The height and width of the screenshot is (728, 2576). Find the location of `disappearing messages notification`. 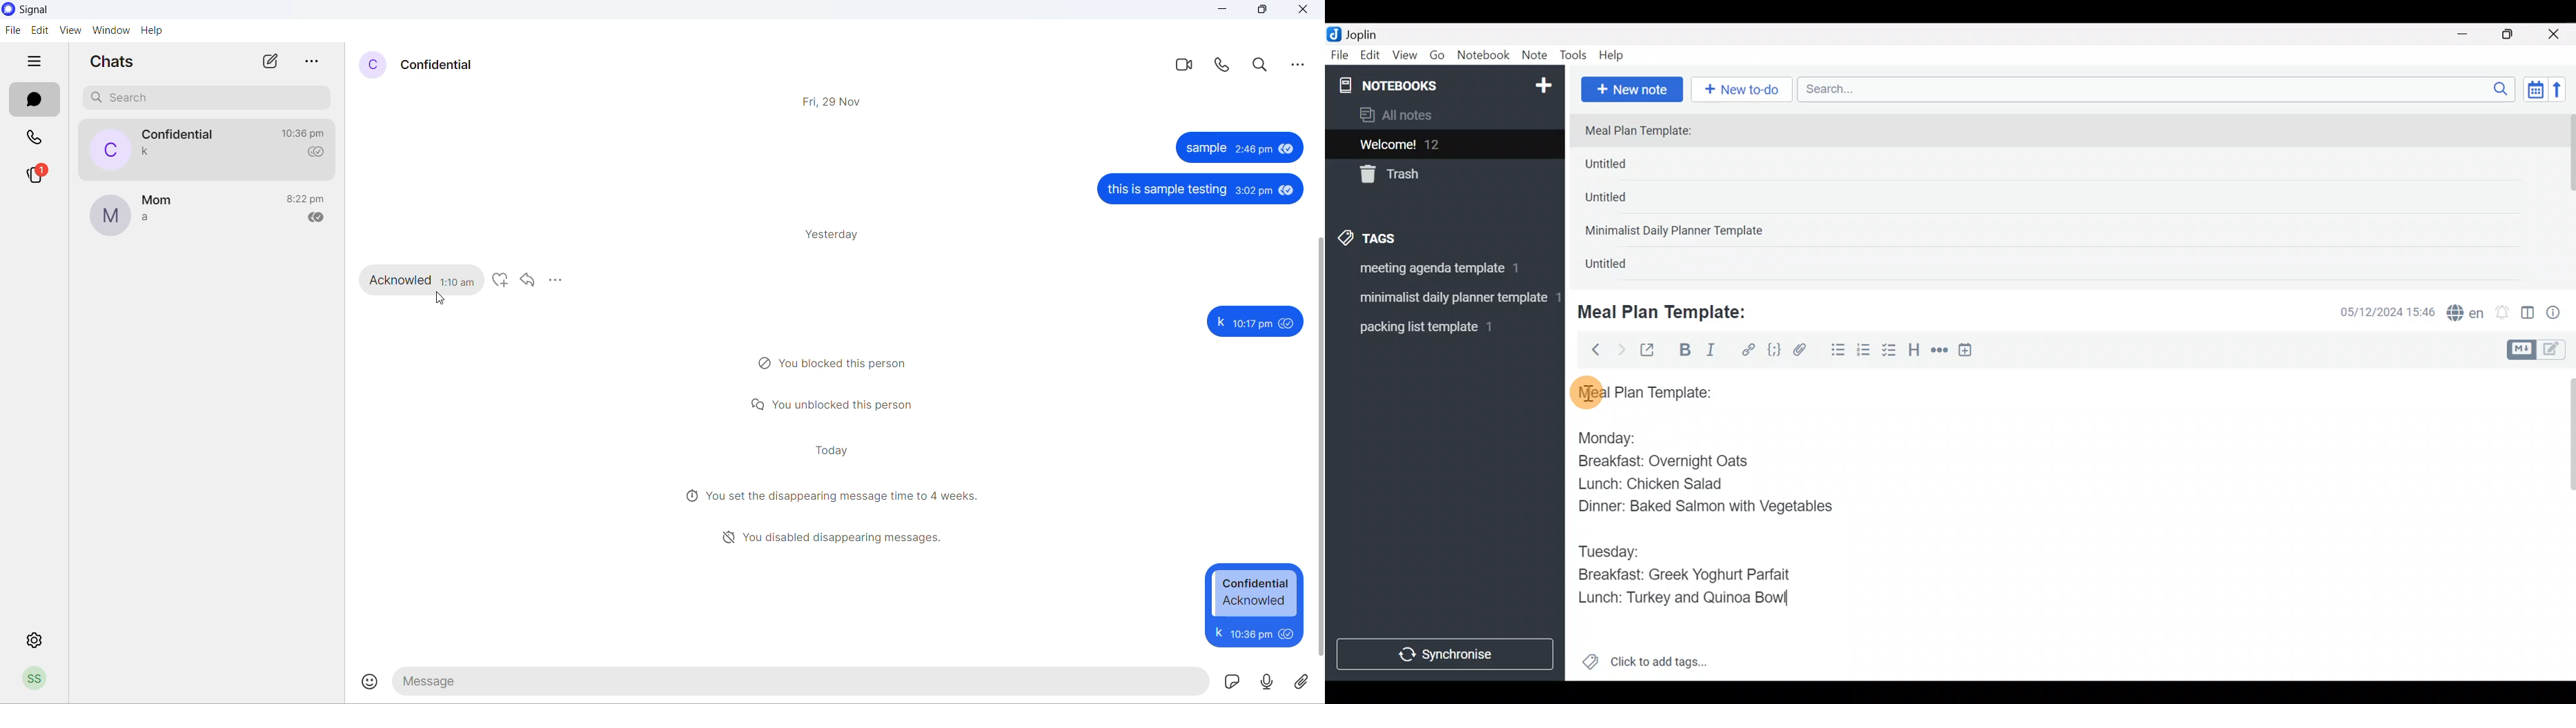

disappearing messages notification is located at coordinates (829, 498).